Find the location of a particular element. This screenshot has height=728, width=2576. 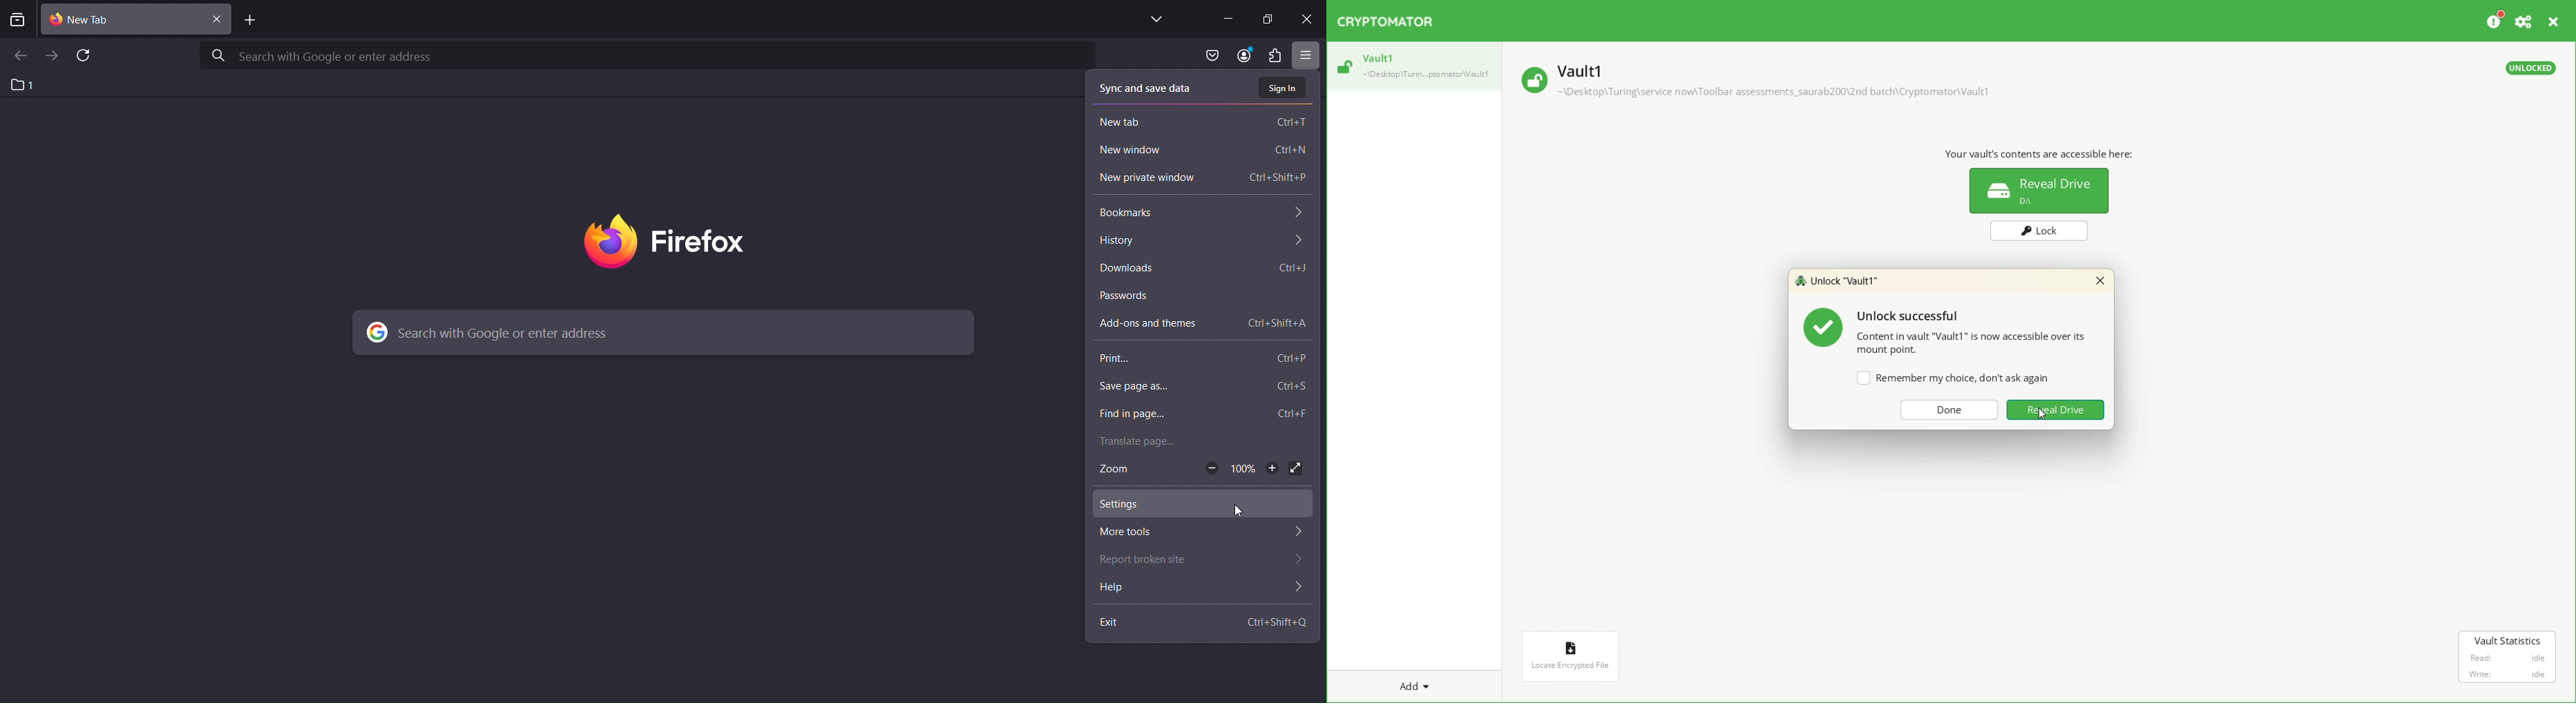

print is located at coordinates (1203, 358).